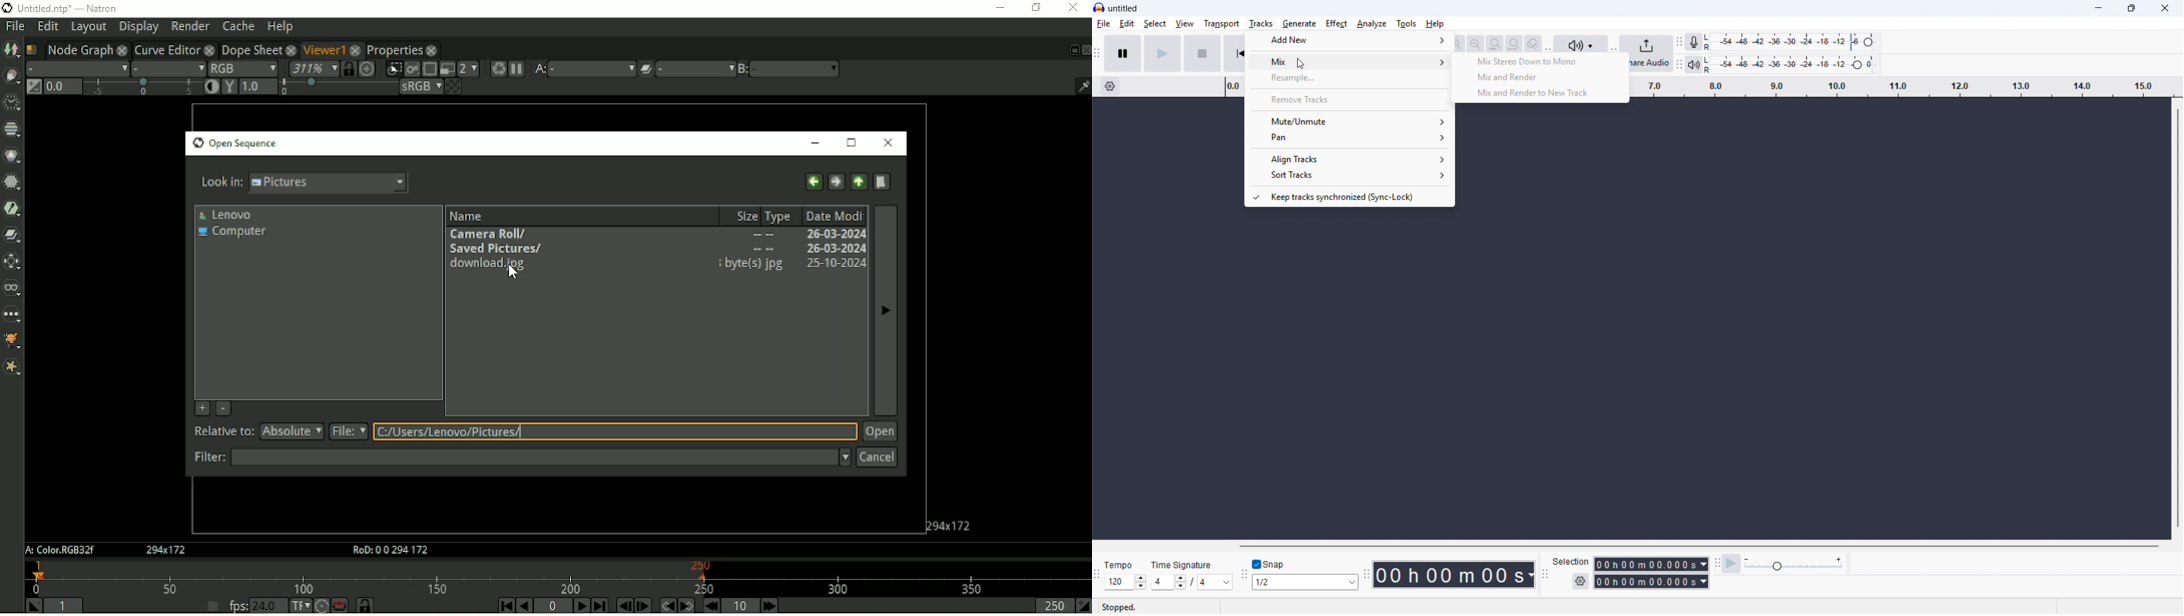 This screenshot has width=2184, height=616. What do you see at coordinates (339, 605) in the screenshot?
I see `Behaviour` at bounding box center [339, 605].